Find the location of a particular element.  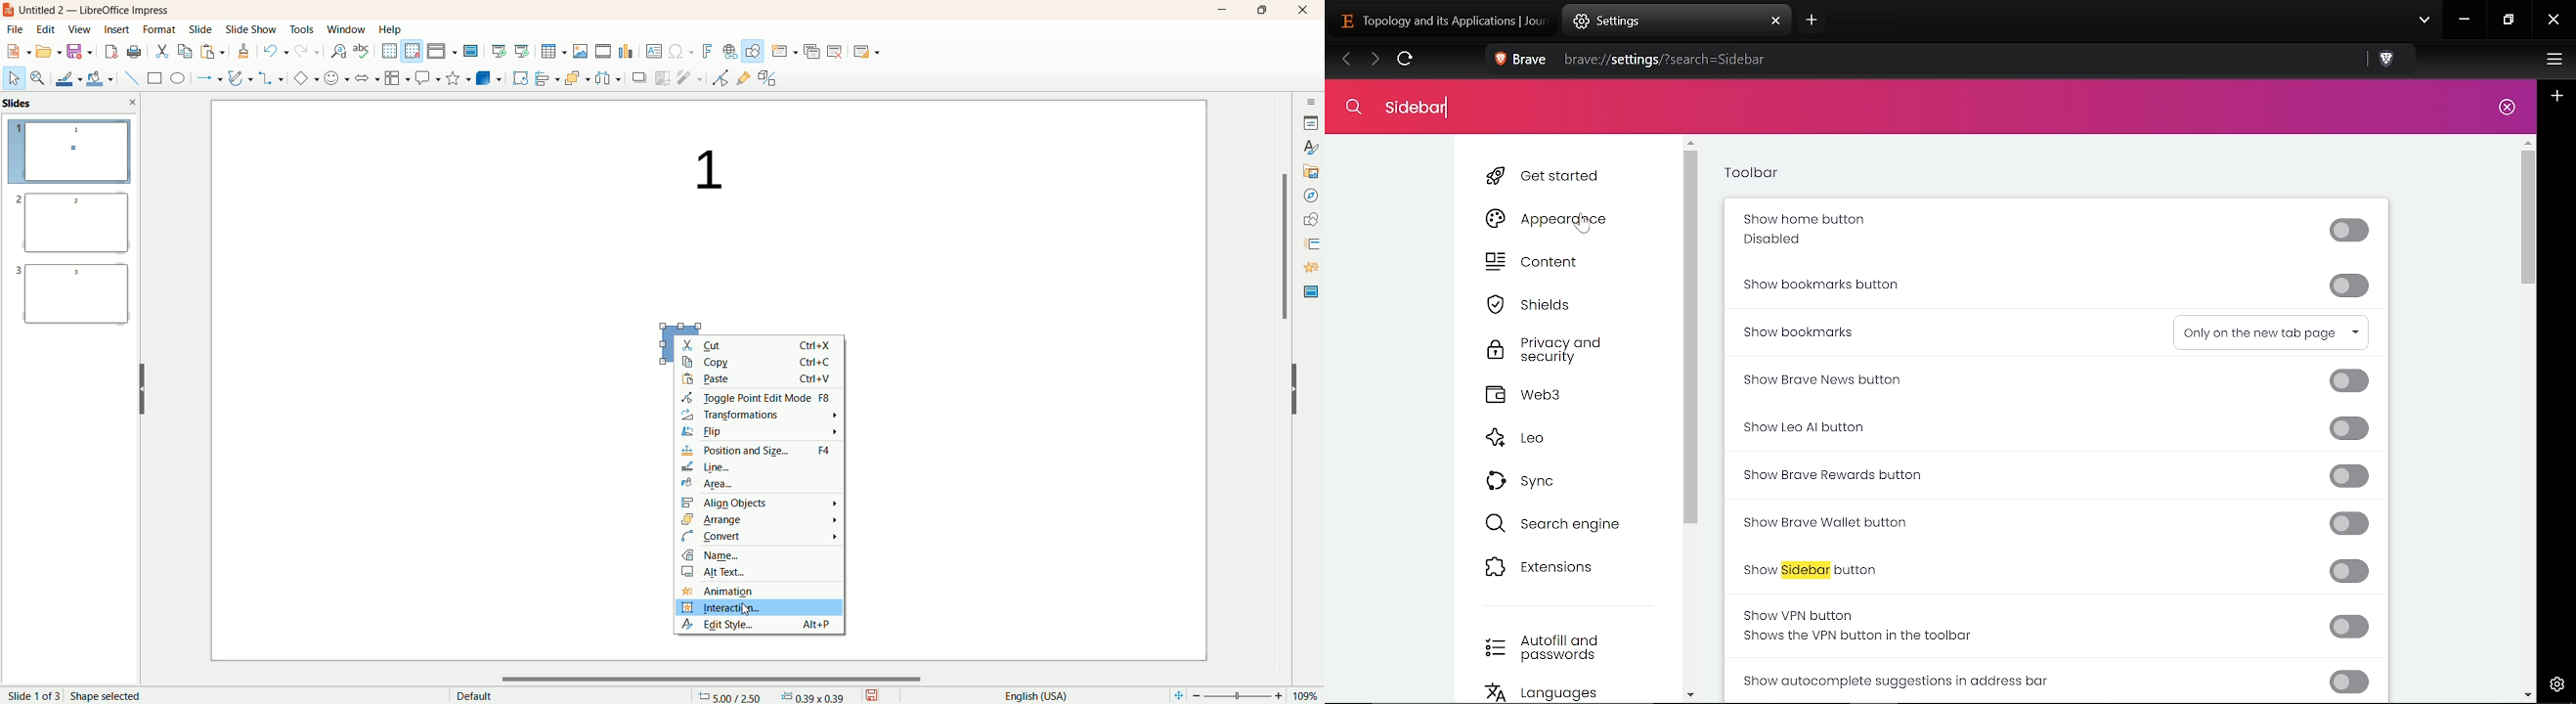

slide is located at coordinates (201, 30).